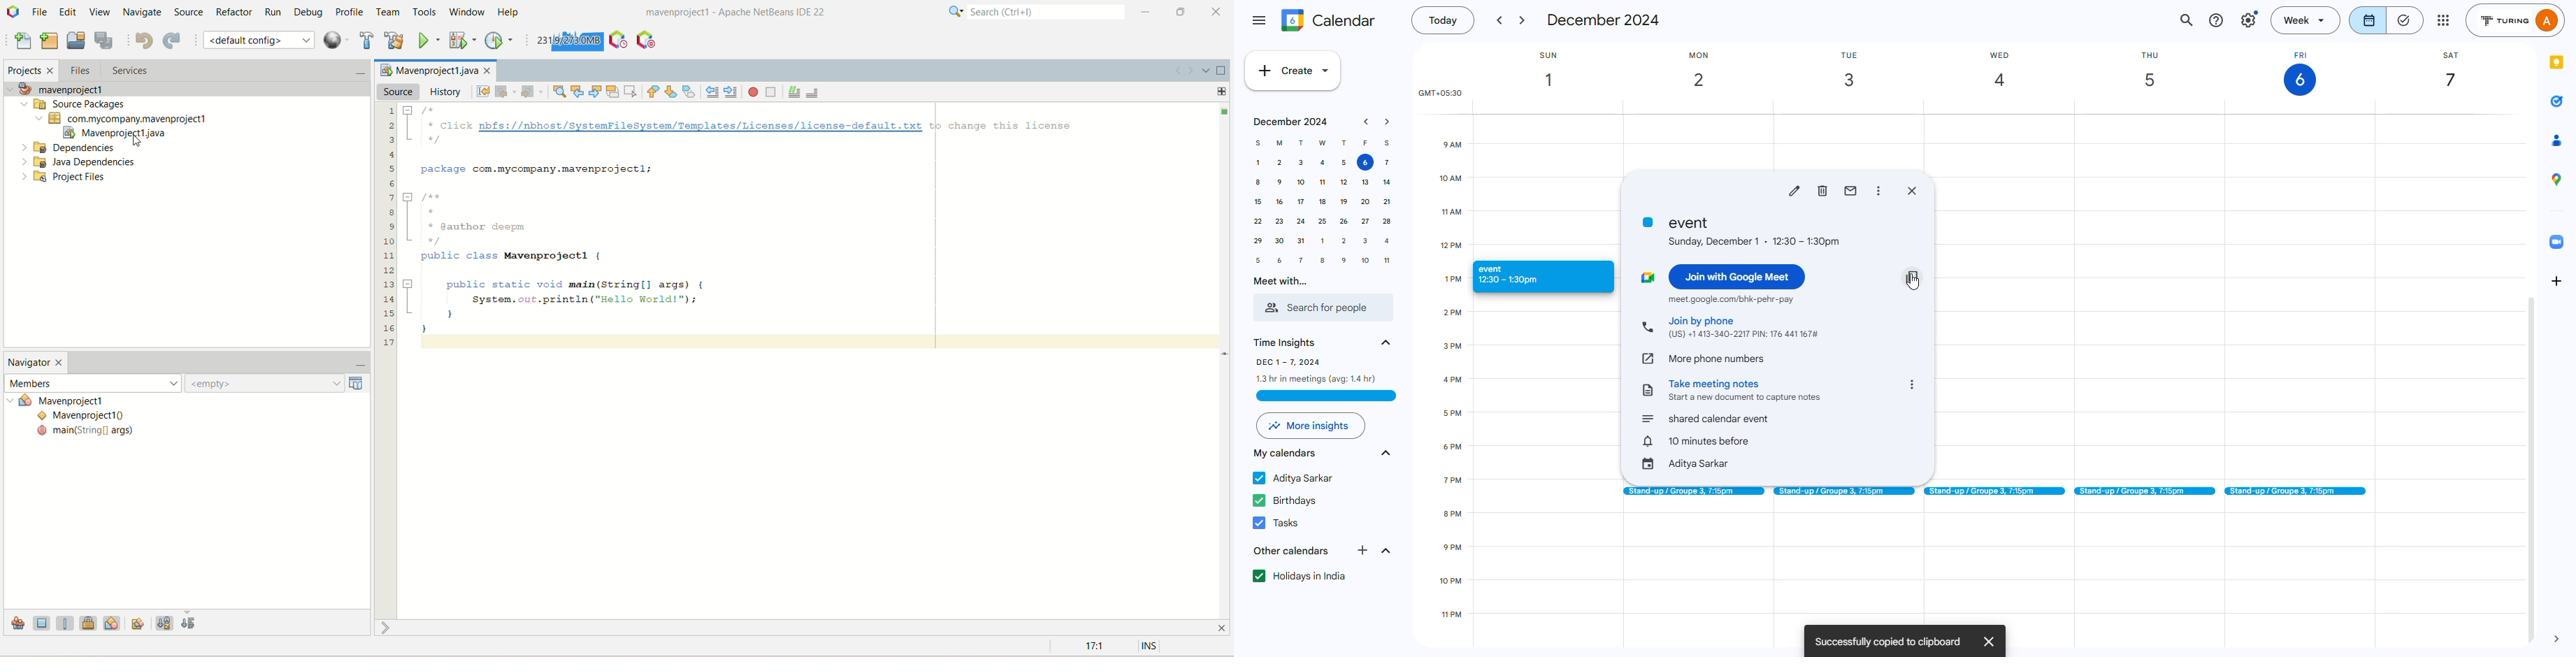 This screenshot has height=672, width=2576. Describe the element at coordinates (2298, 72) in the screenshot. I see `fri 6` at that location.